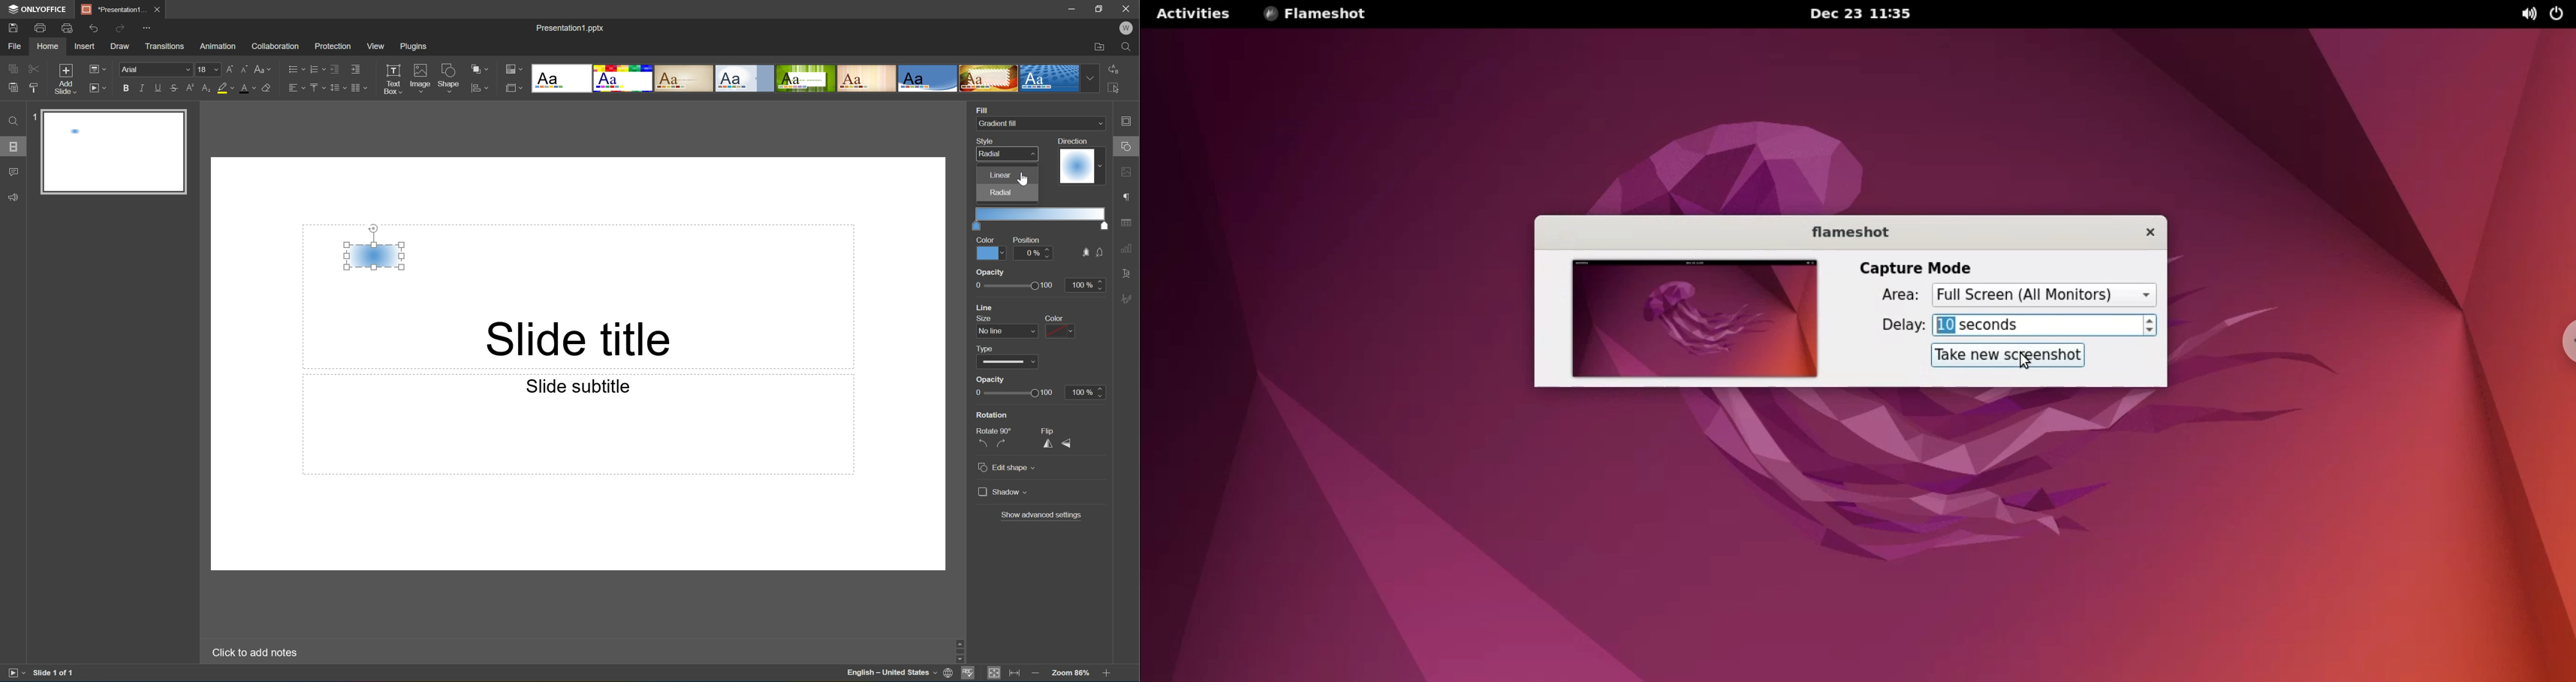  Describe the element at coordinates (1013, 393) in the screenshot. I see `Slider` at that location.